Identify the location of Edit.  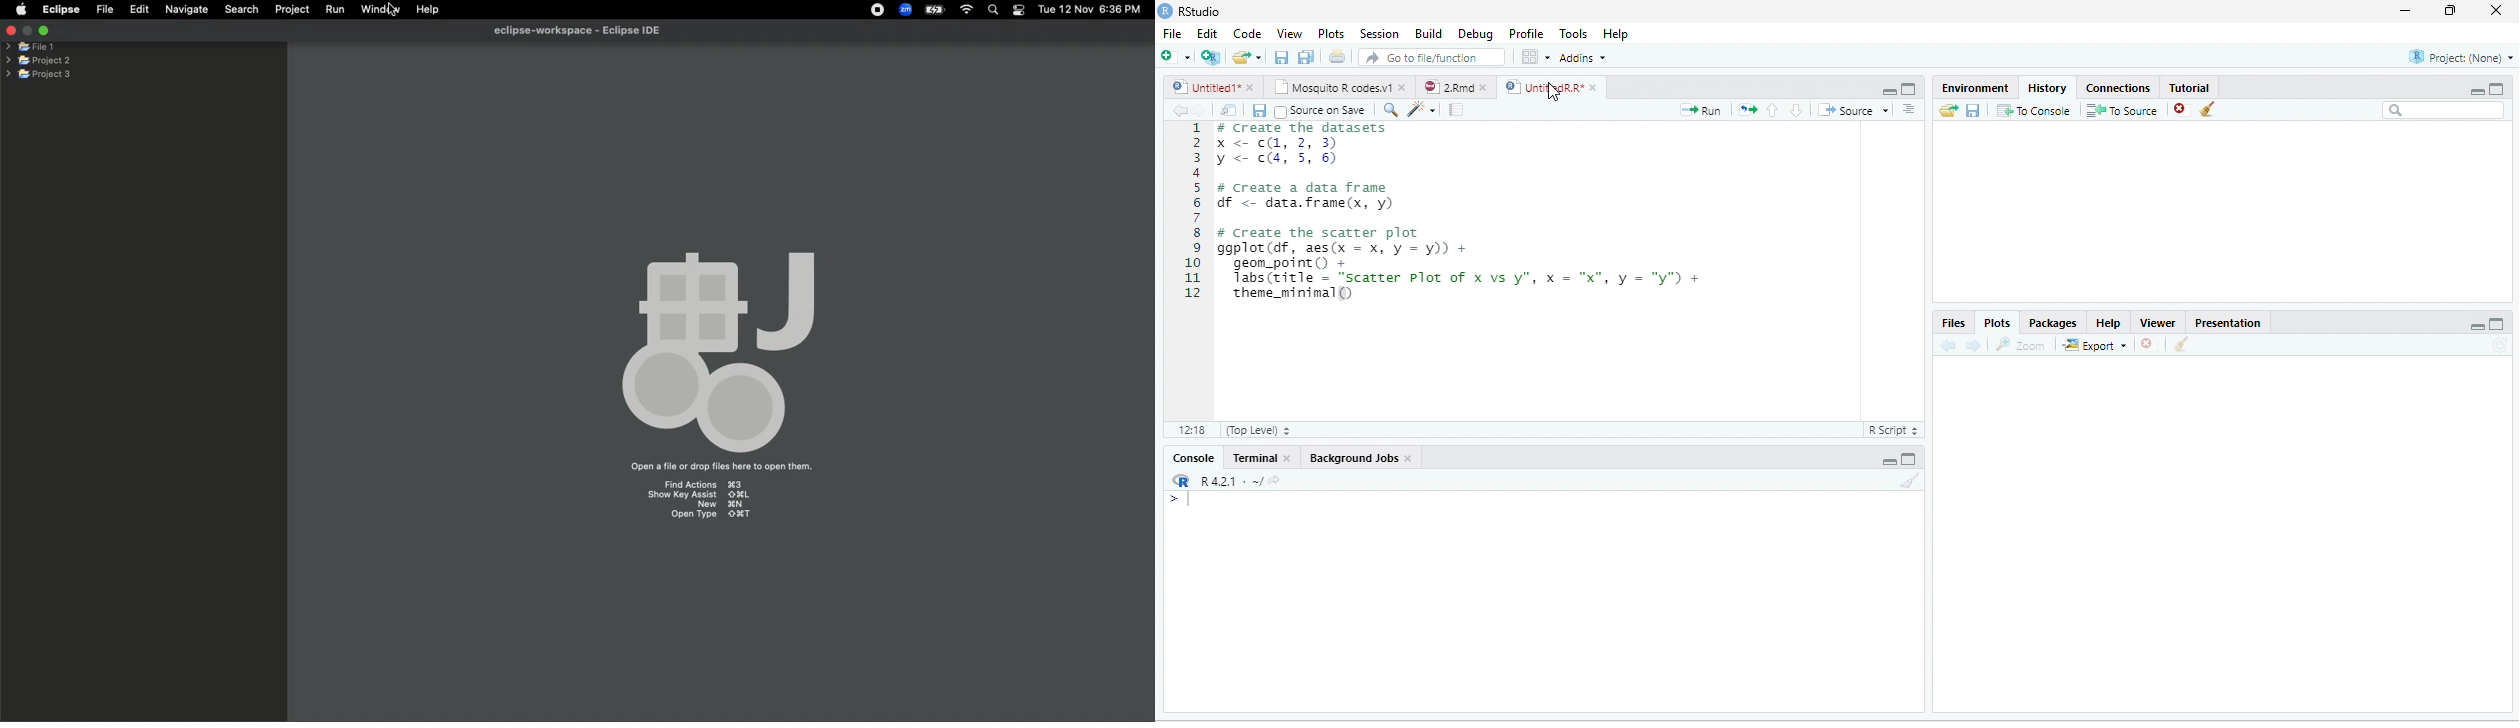
(140, 10).